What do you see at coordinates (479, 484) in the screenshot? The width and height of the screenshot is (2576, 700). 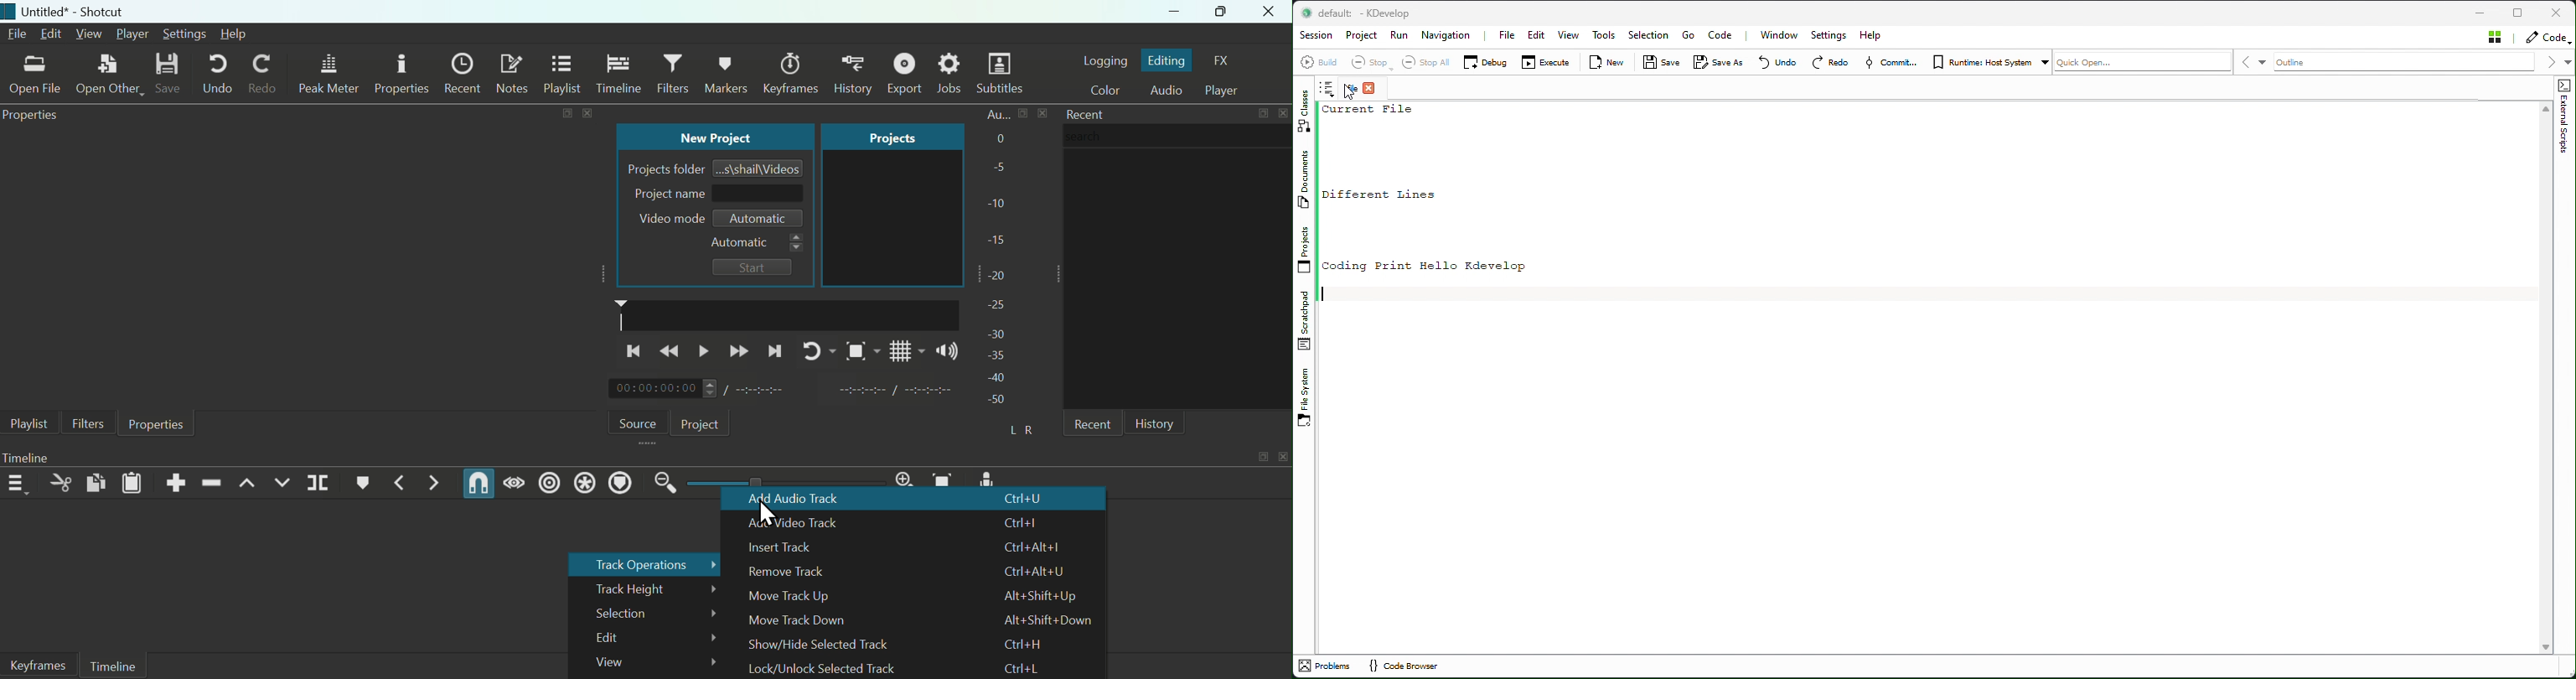 I see `Snap` at bounding box center [479, 484].